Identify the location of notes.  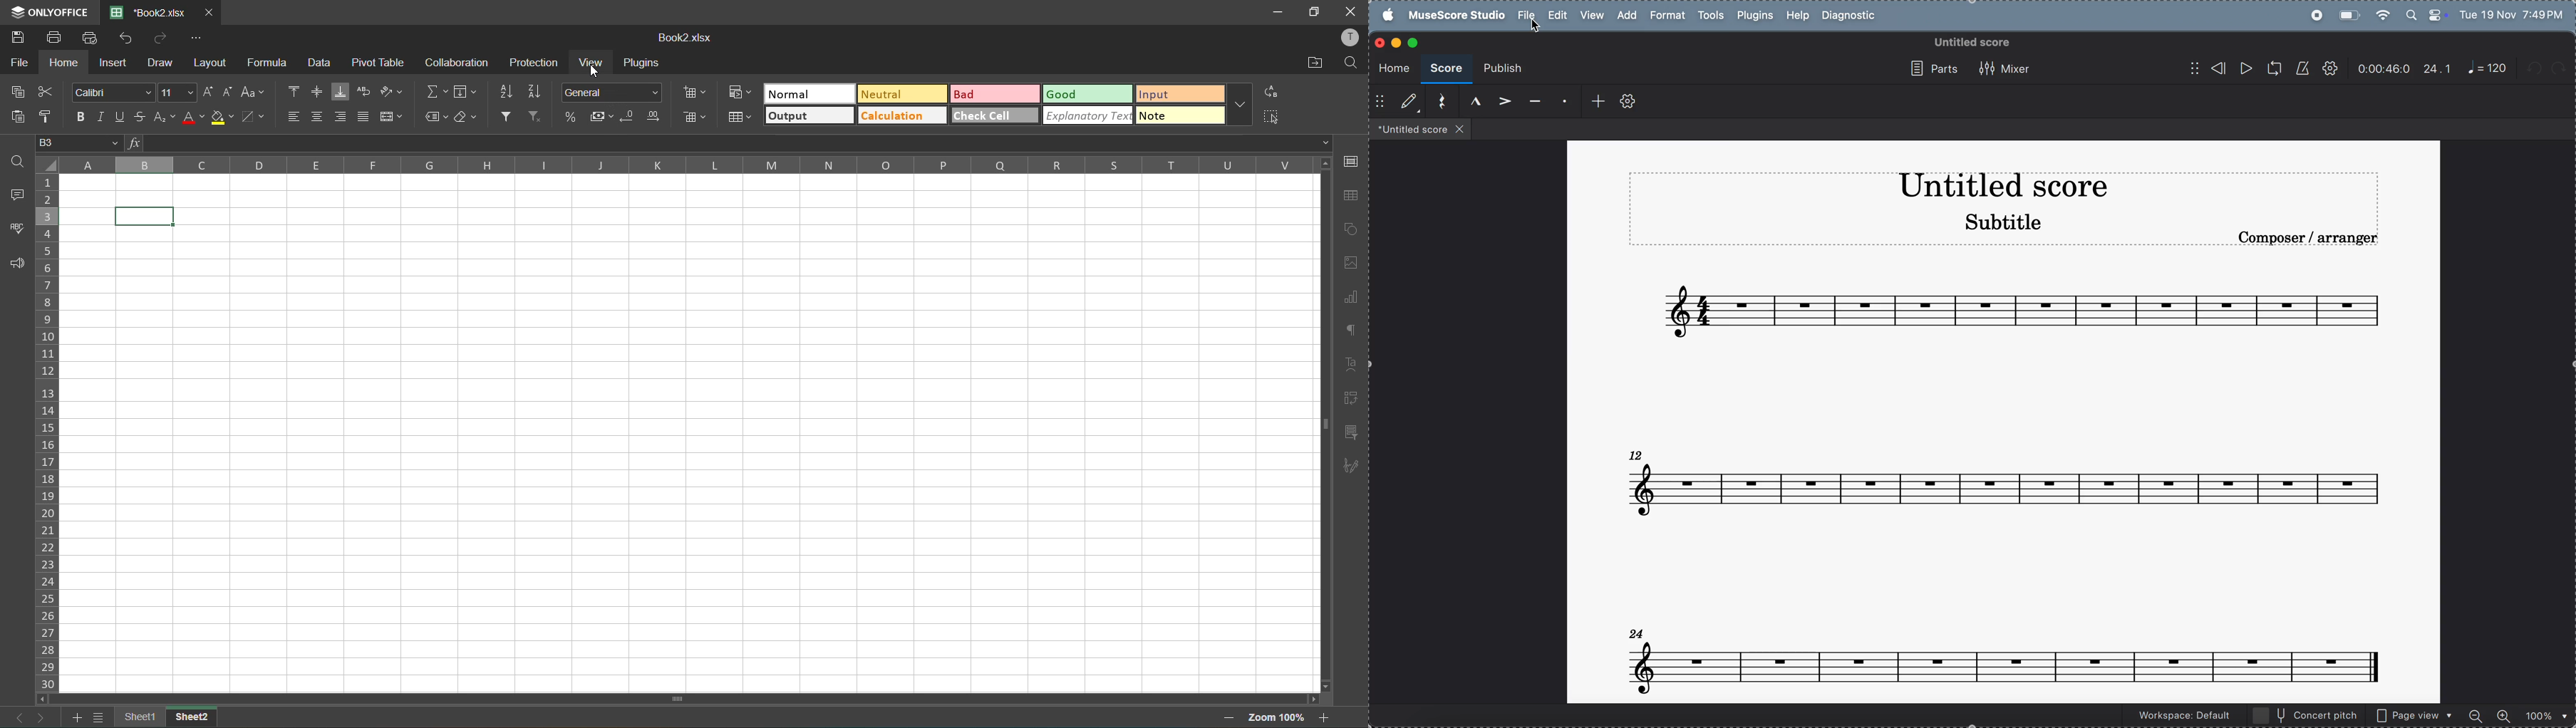
(2004, 656).